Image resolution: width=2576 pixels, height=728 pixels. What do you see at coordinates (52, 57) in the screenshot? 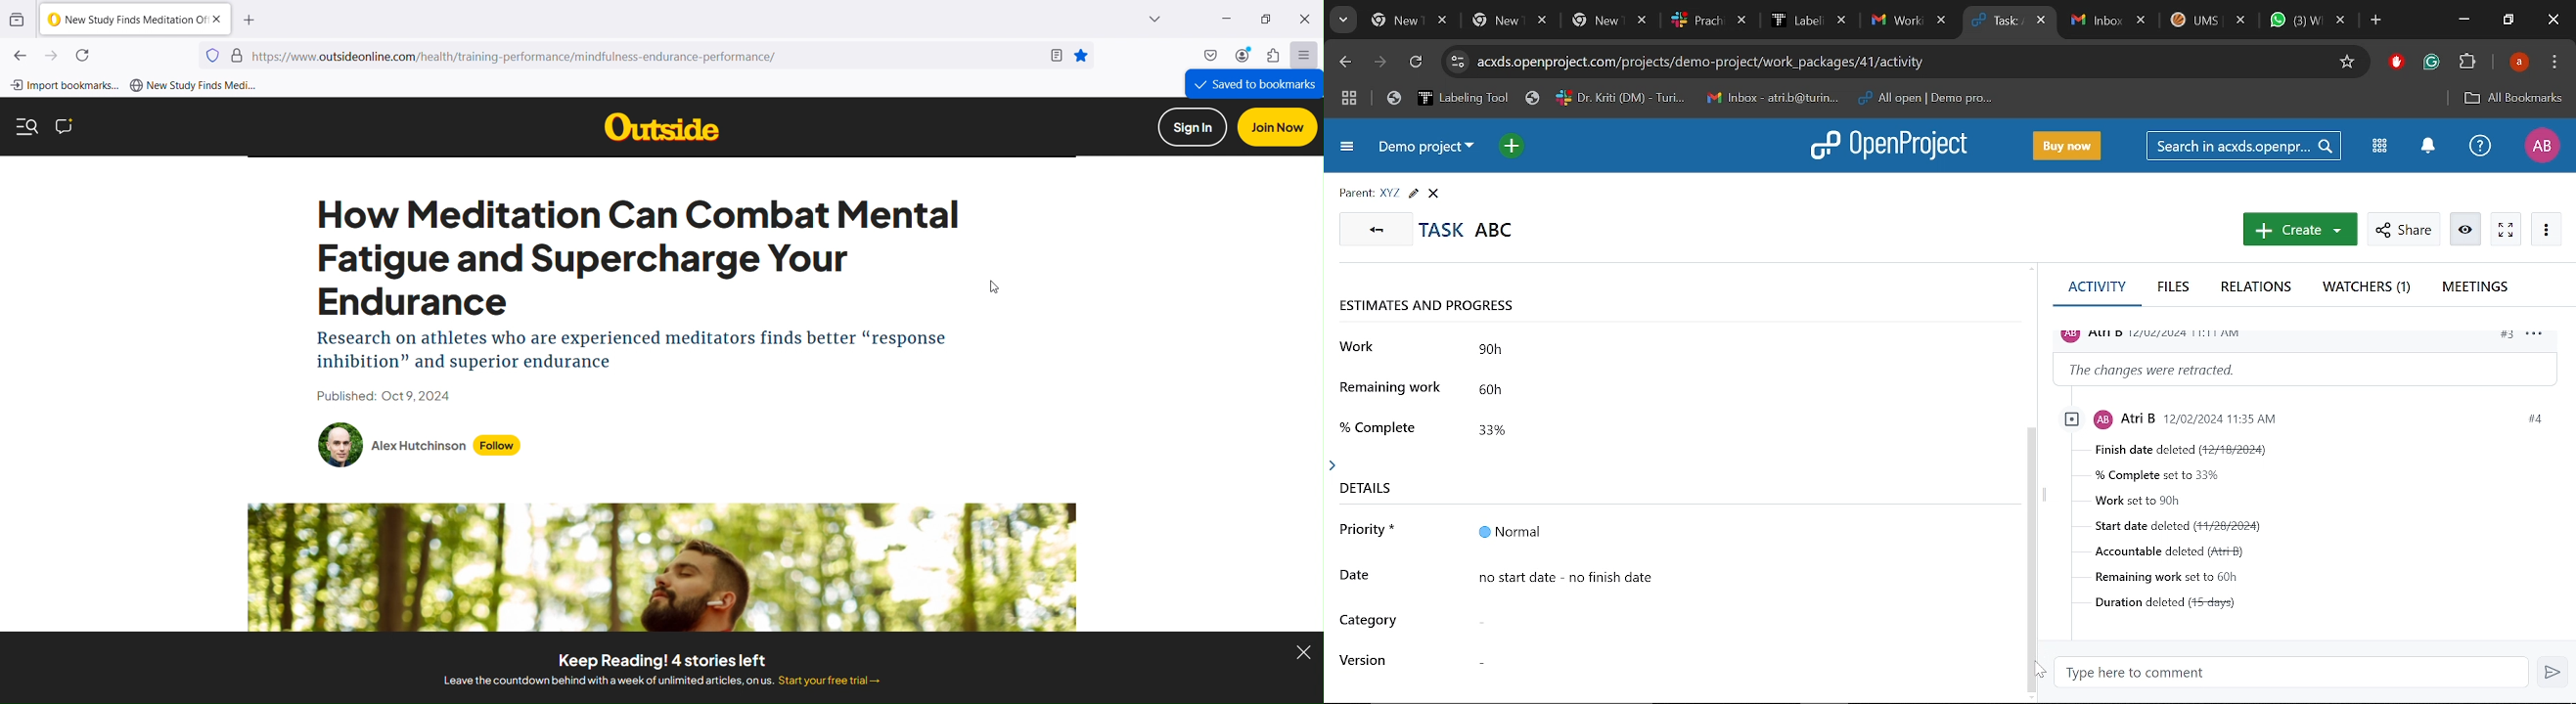
I see `Go forward one page` at bounding box center [52, 57].